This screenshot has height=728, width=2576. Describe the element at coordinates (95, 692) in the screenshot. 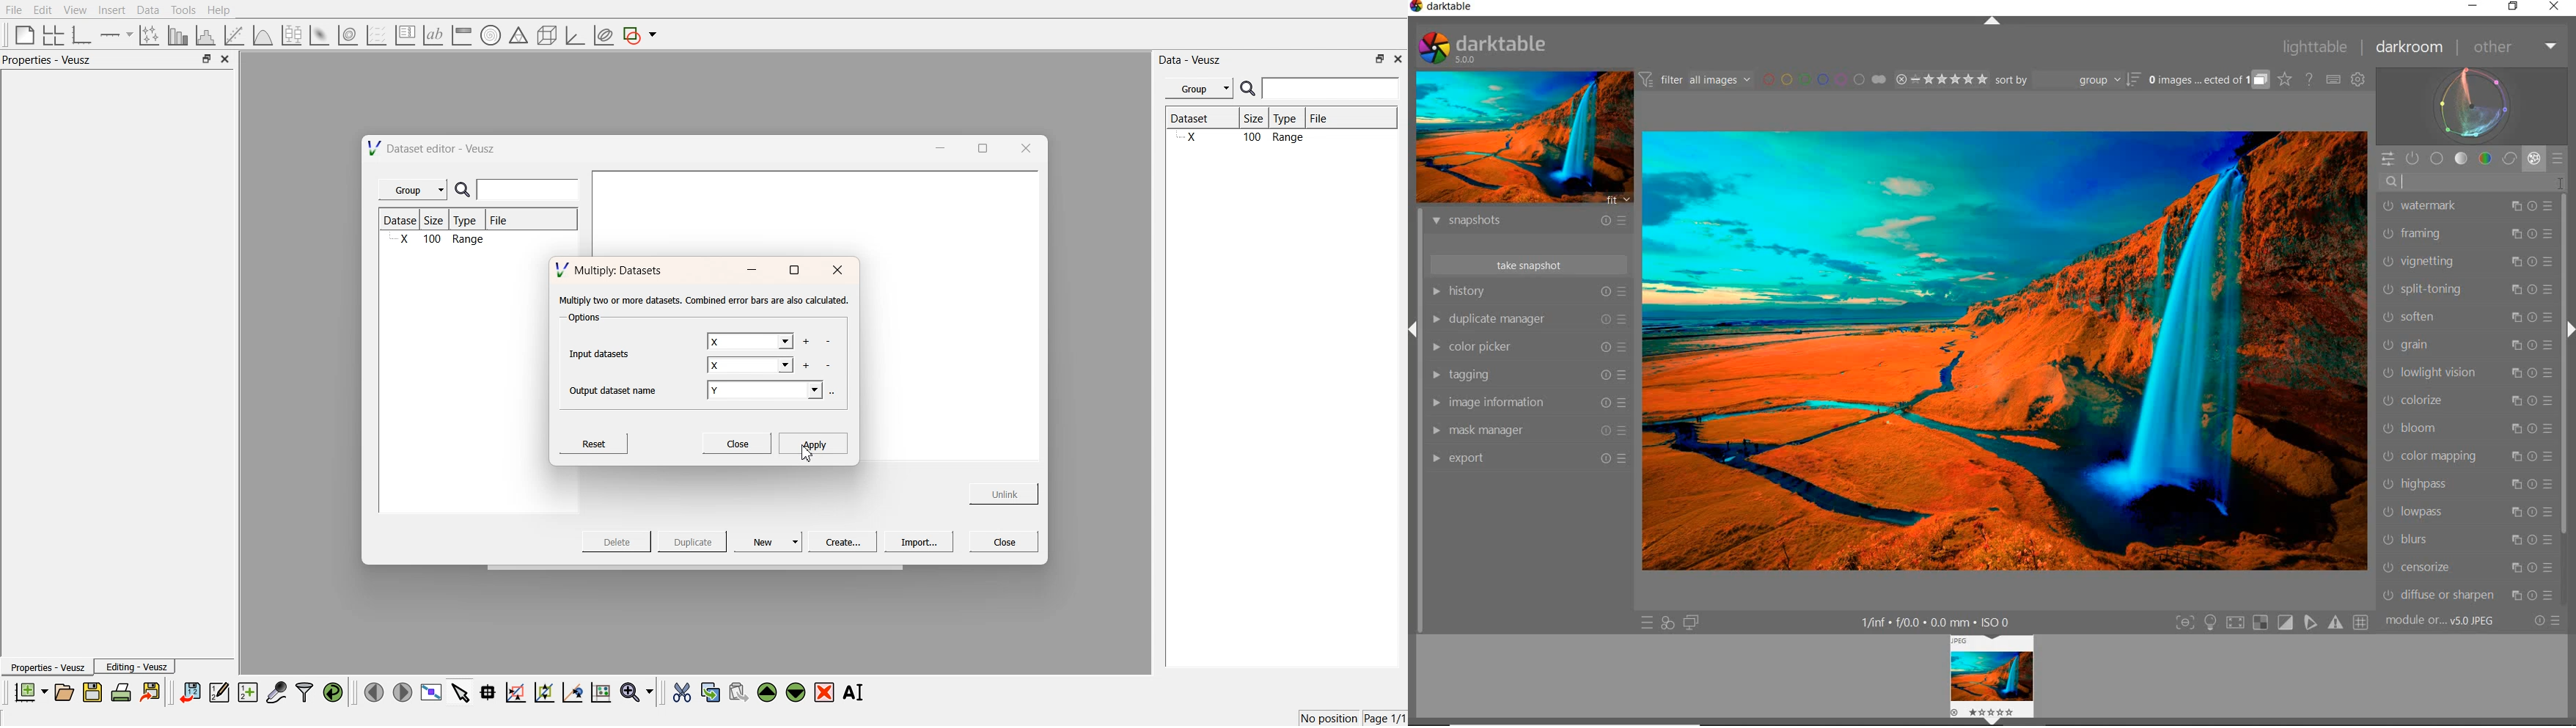

I see `save` at that location.